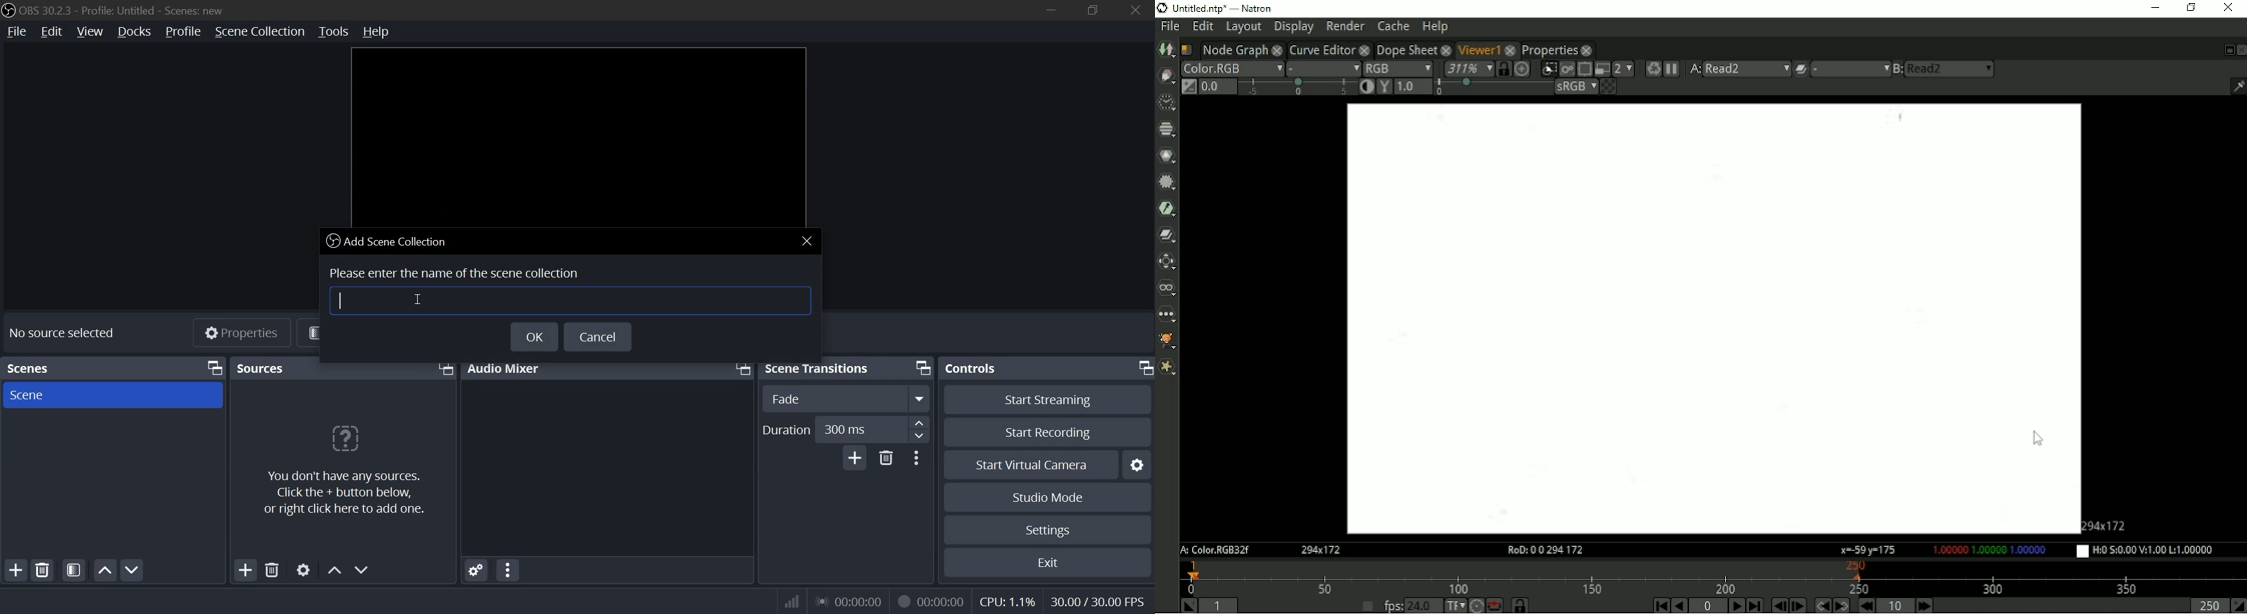  Describe the element at coordinates (51, 32) in the screenshot. I see `edit` at that location.